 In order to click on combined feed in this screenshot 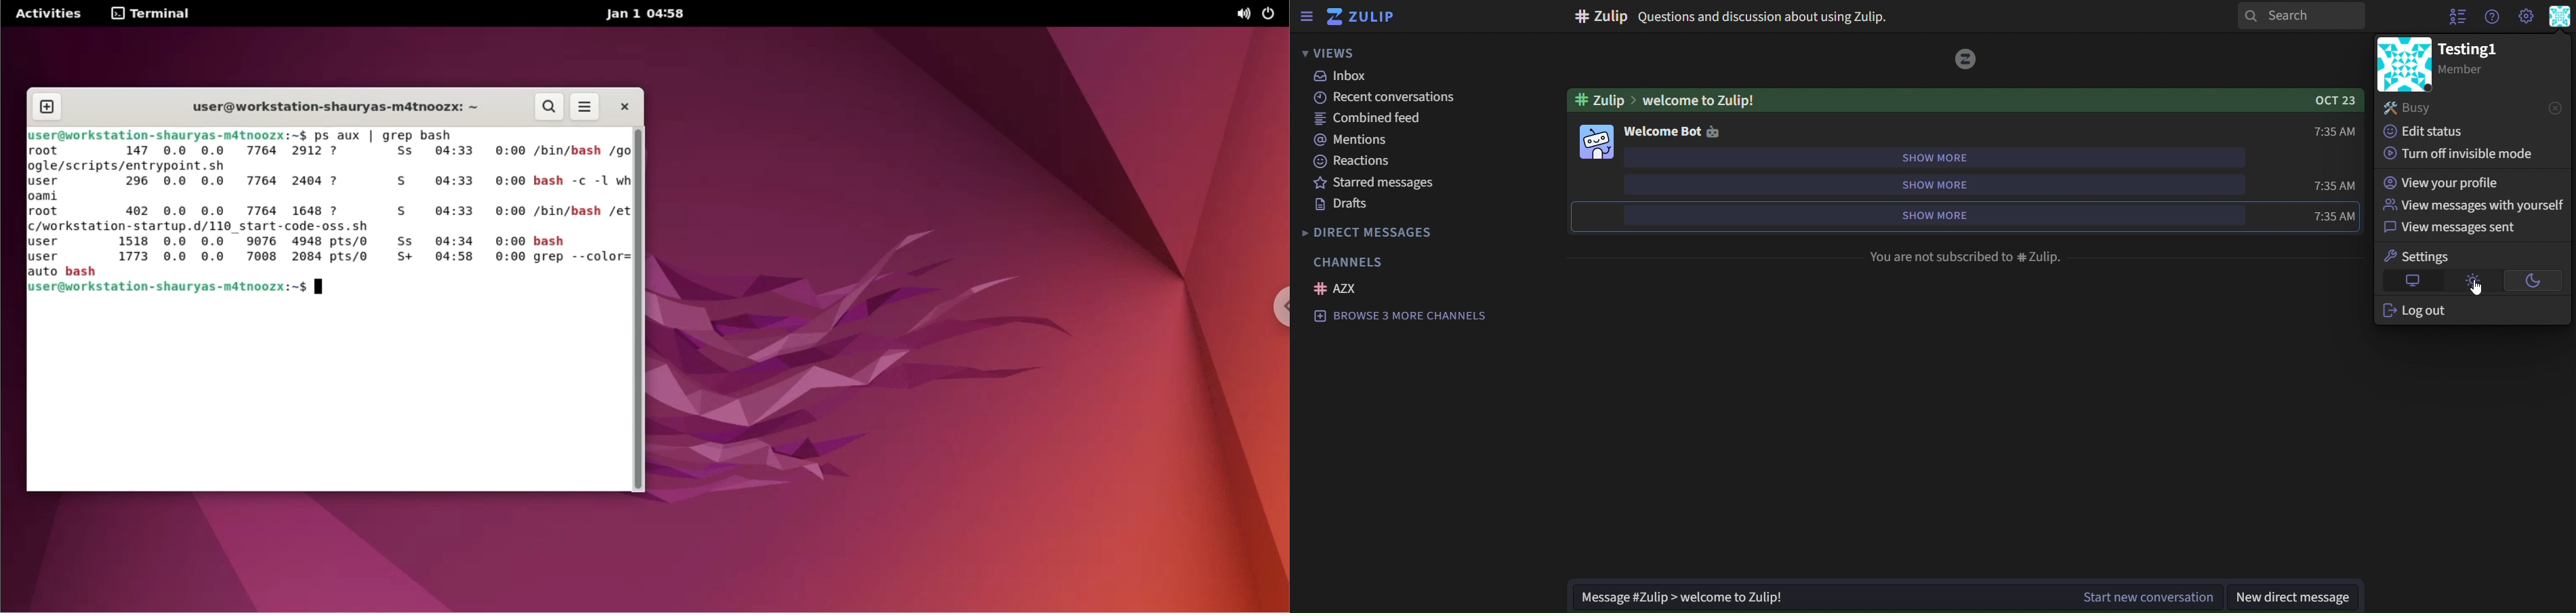, I will do `click(1378, 119)`.